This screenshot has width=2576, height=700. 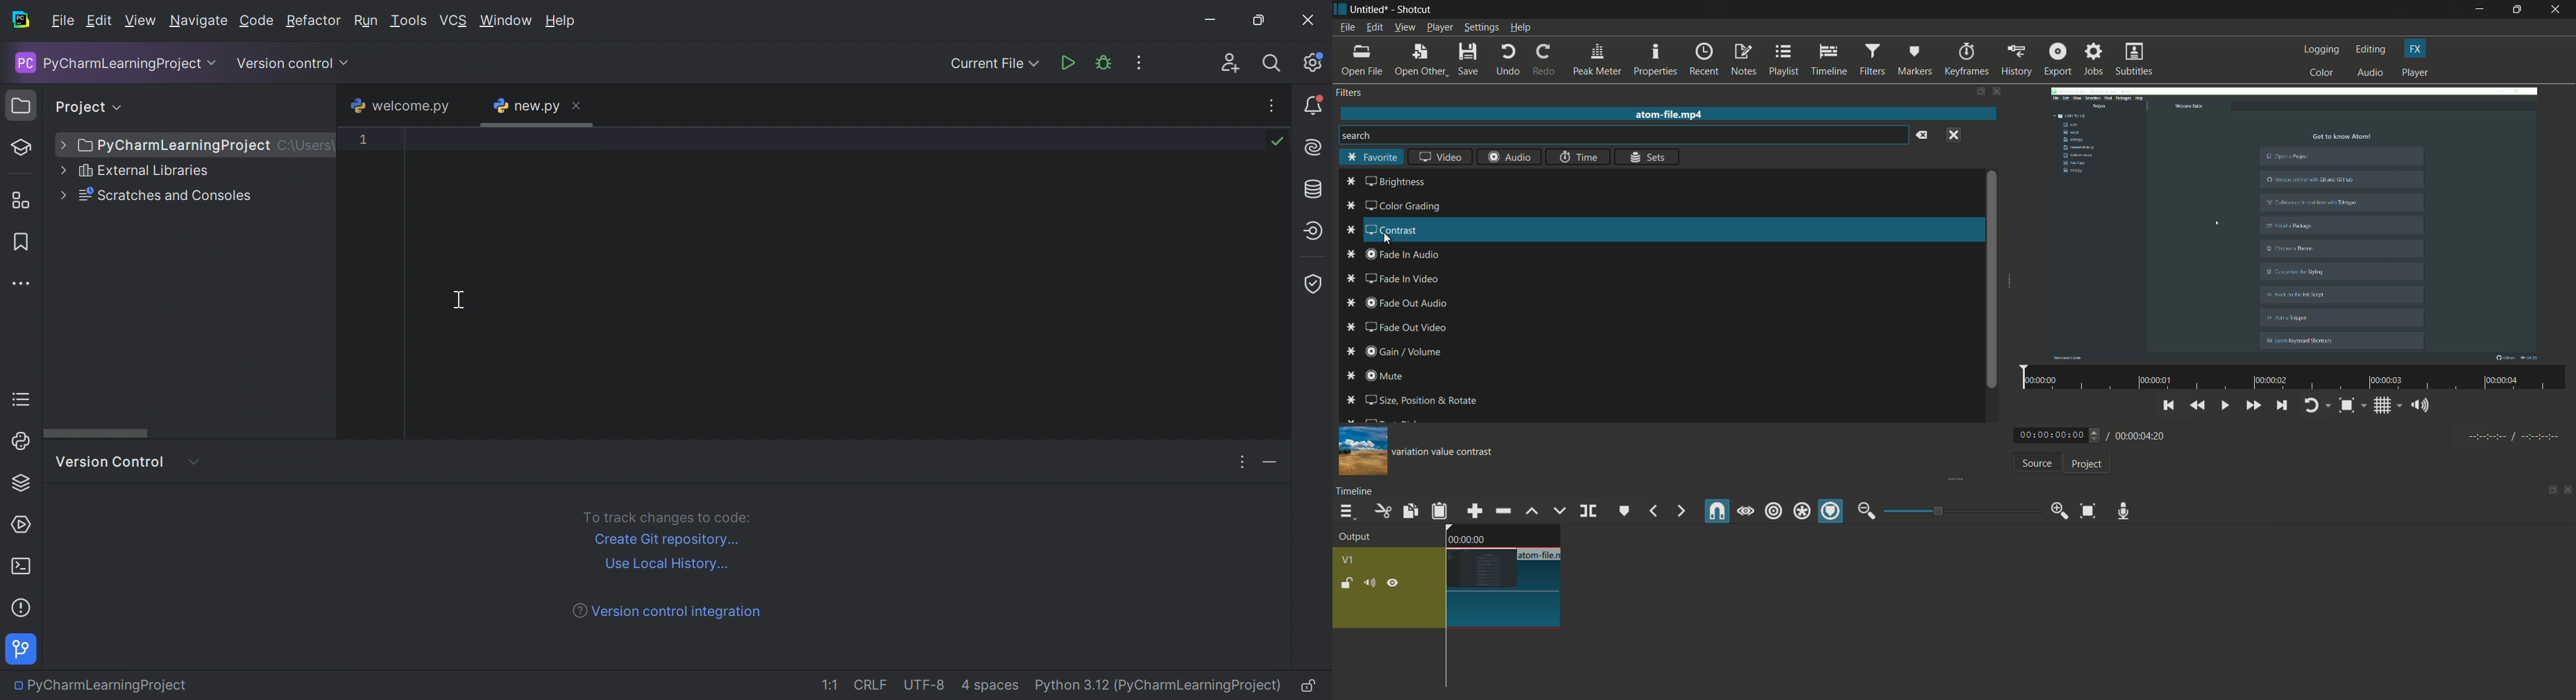 I want to click on maximize, so click(x=2519, y=10).